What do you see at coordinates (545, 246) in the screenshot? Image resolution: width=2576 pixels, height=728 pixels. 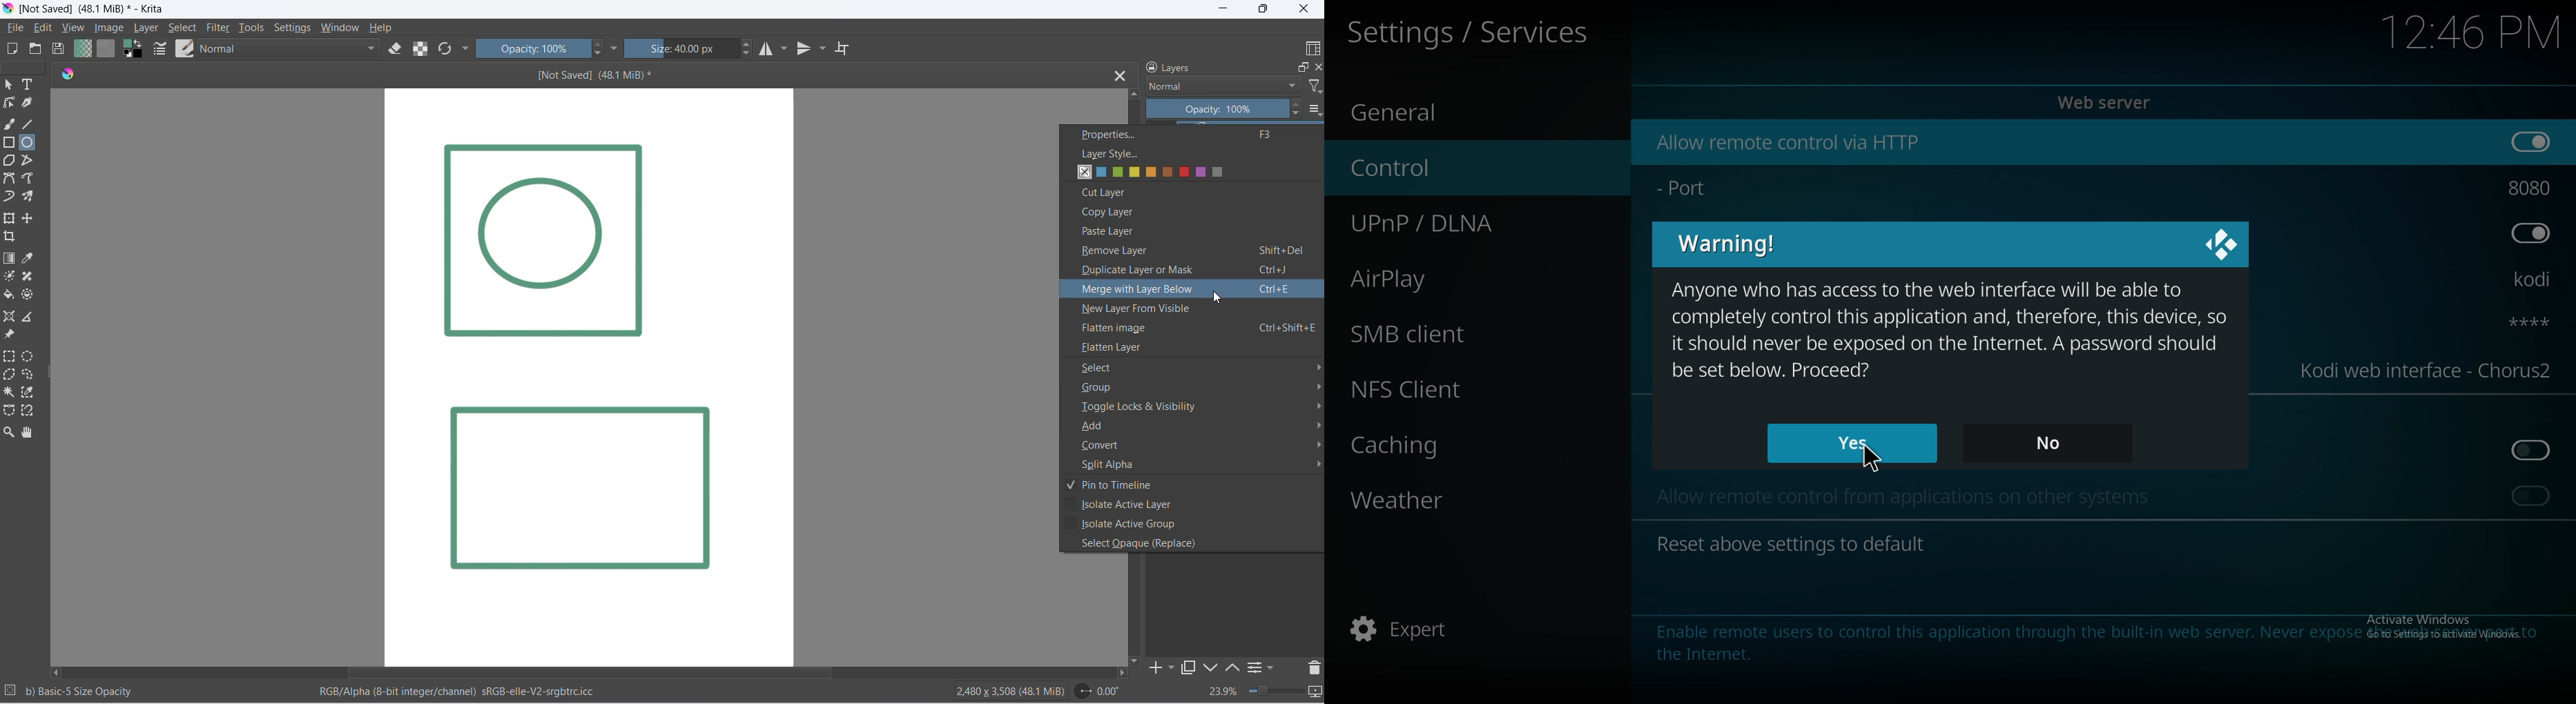 I see `Image Layer 1` at bounding box center [545, 246].